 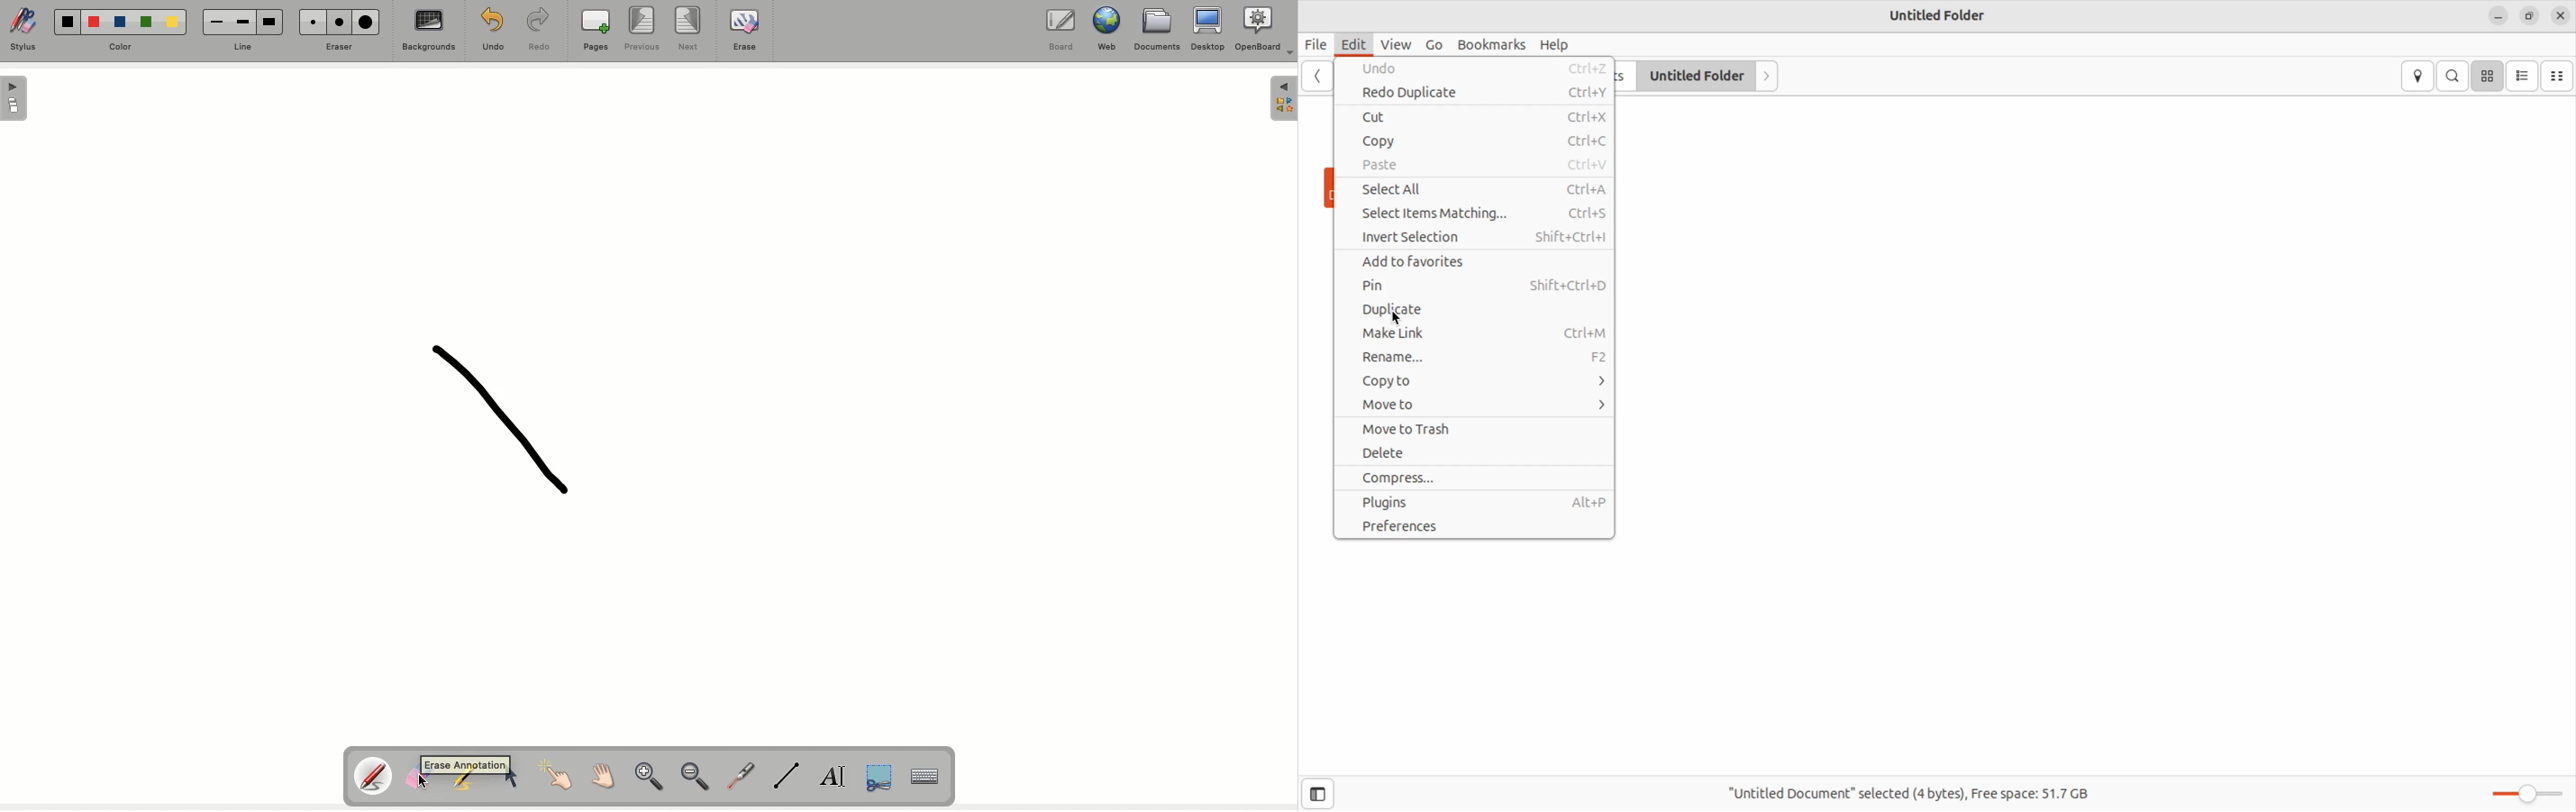 What do you see at coordinates (1475, 262) in the screenshot?
I see `Add to favorites` at bounding box center [1475, 262].